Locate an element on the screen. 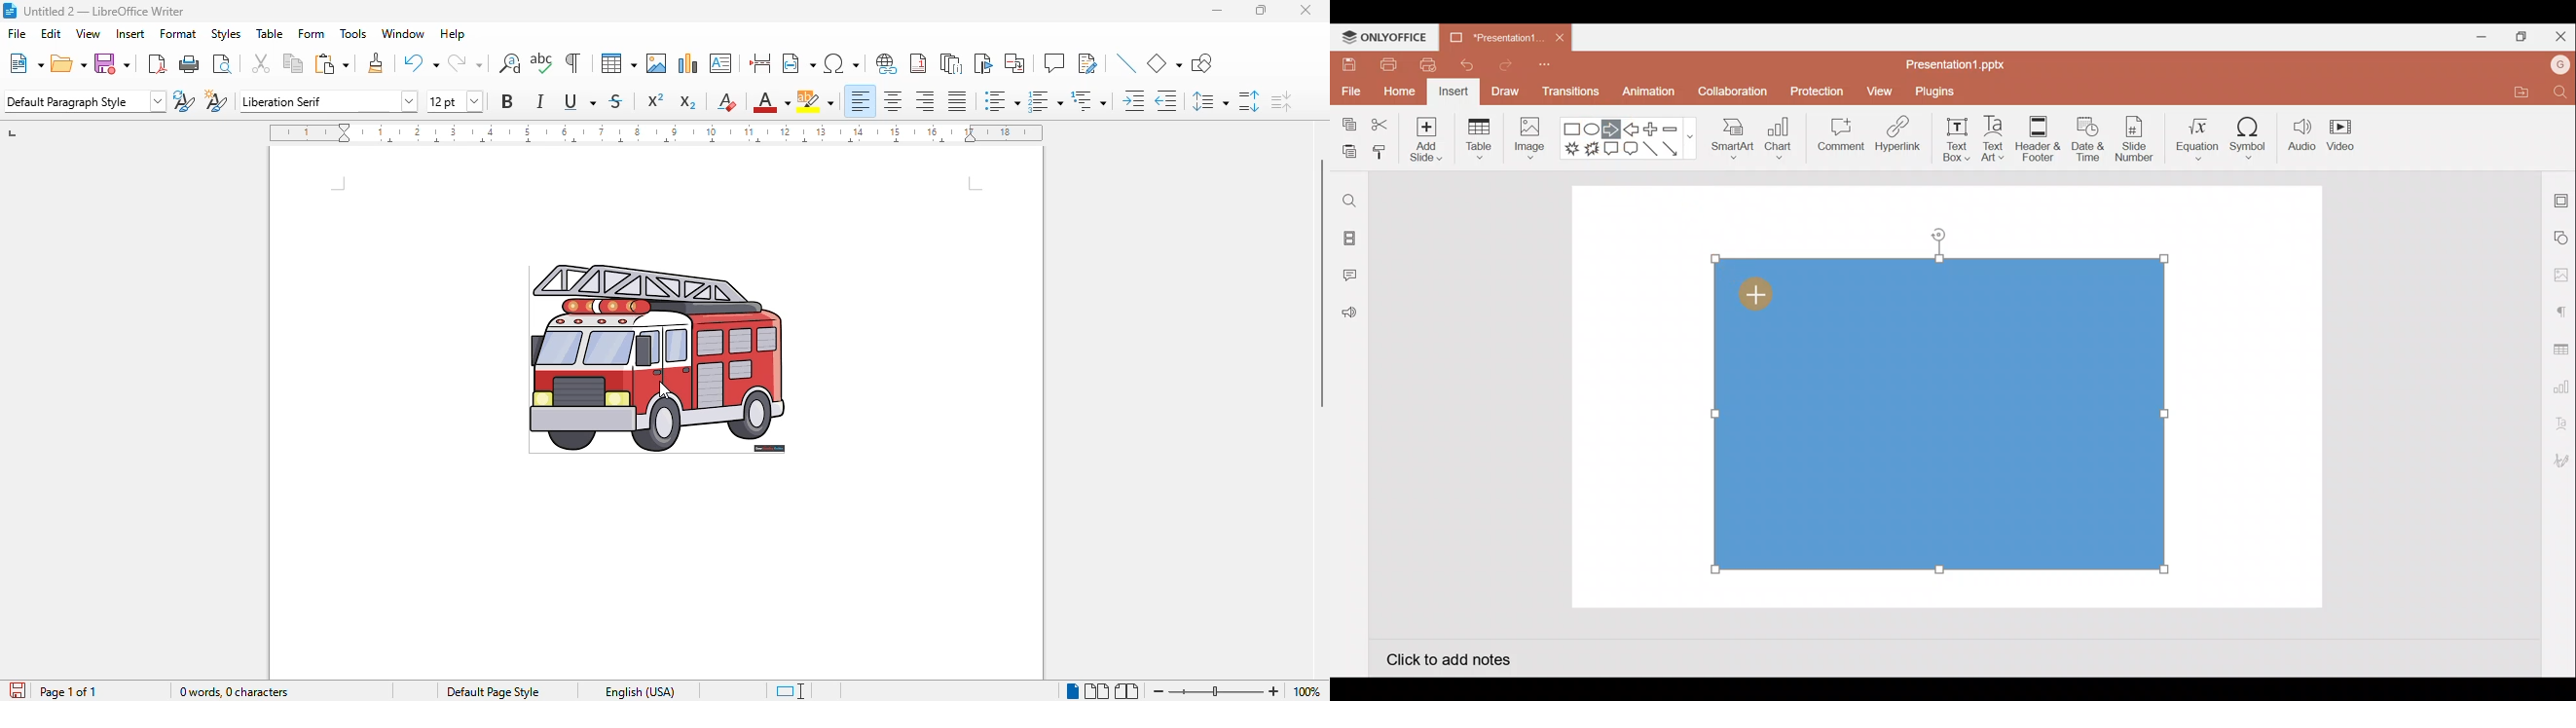  Chart is located at coordinates (1779, 137).